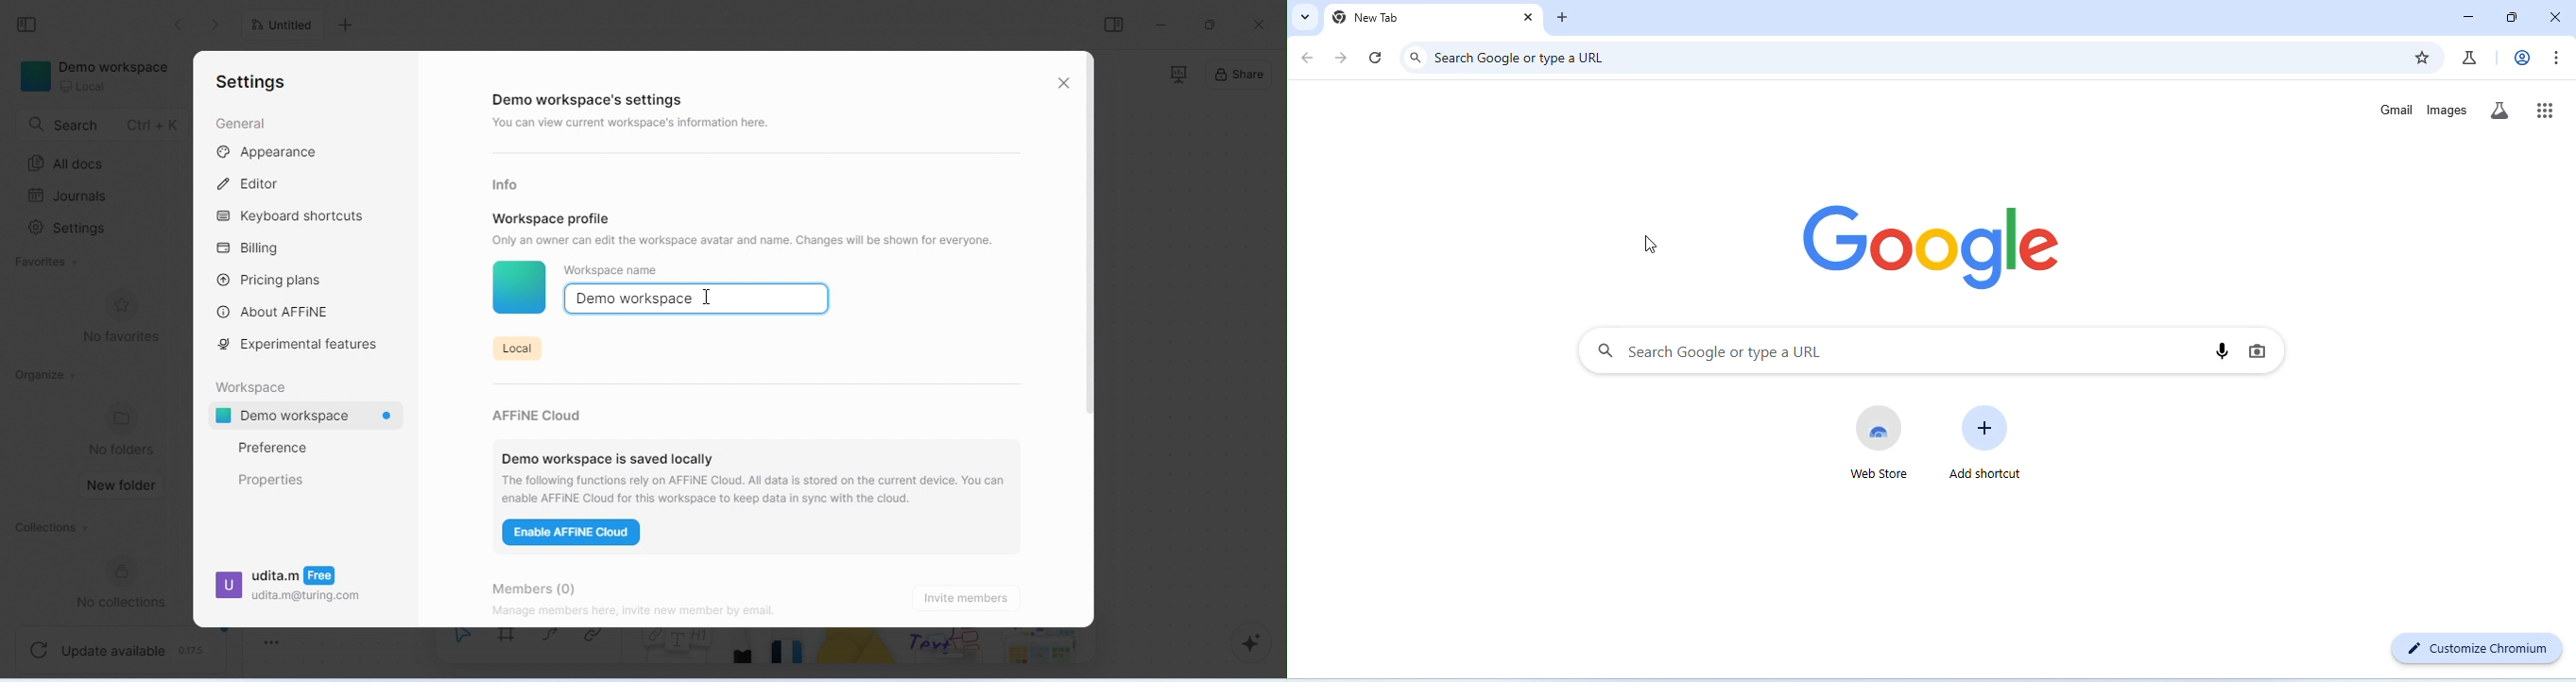 This screenshot has width=2576, height=700. I want to click on collections, so click(50, 529).